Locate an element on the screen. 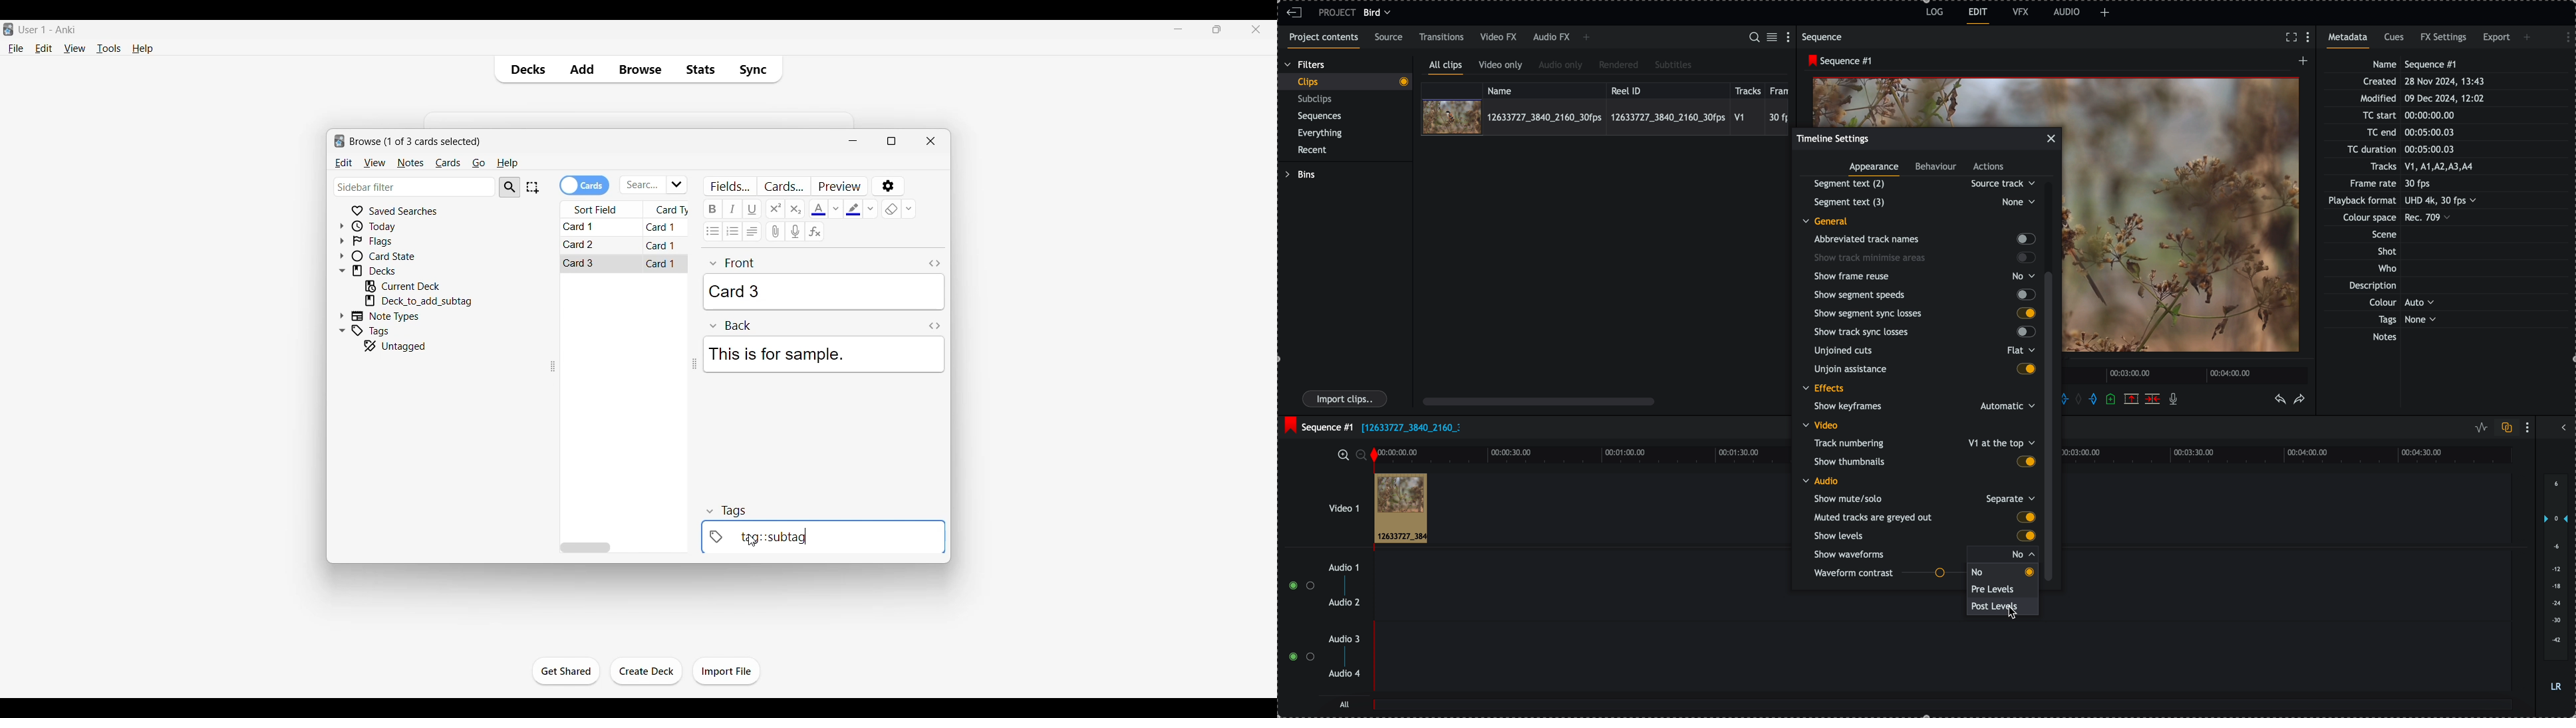 This screenshot has height=728, width=2576. Click to go to Flags  is located at coordinates (394, 241).